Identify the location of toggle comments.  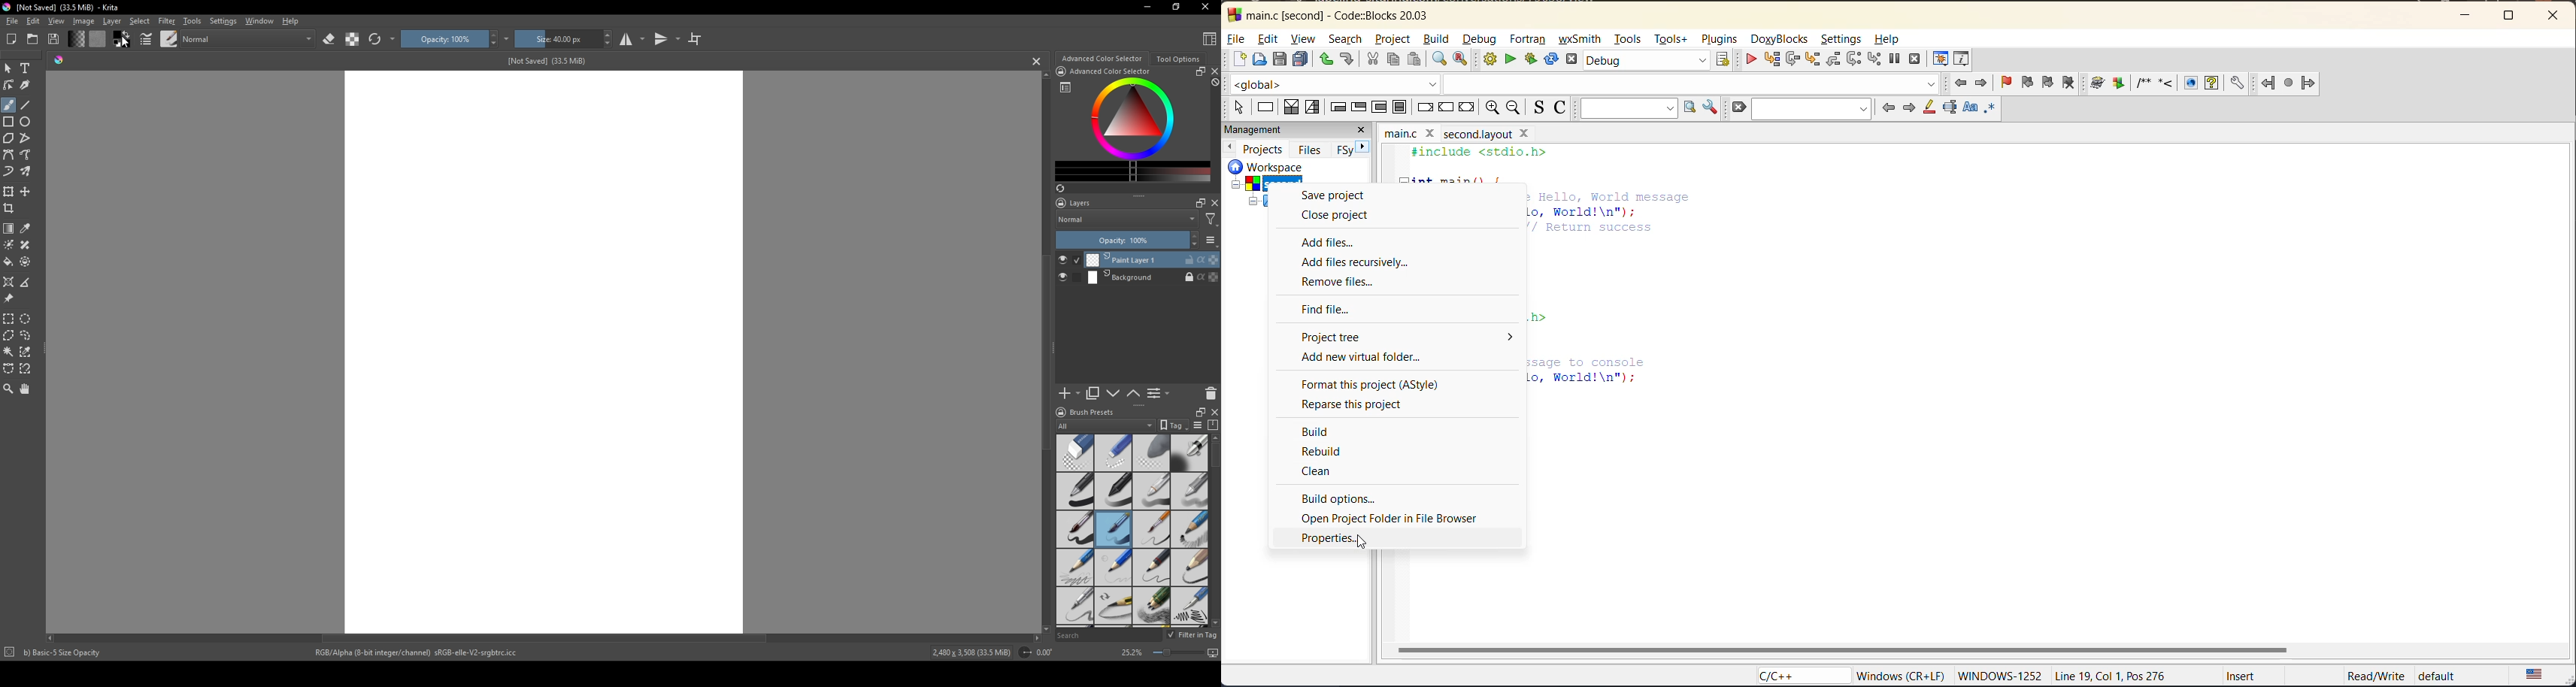
(1562, 110).